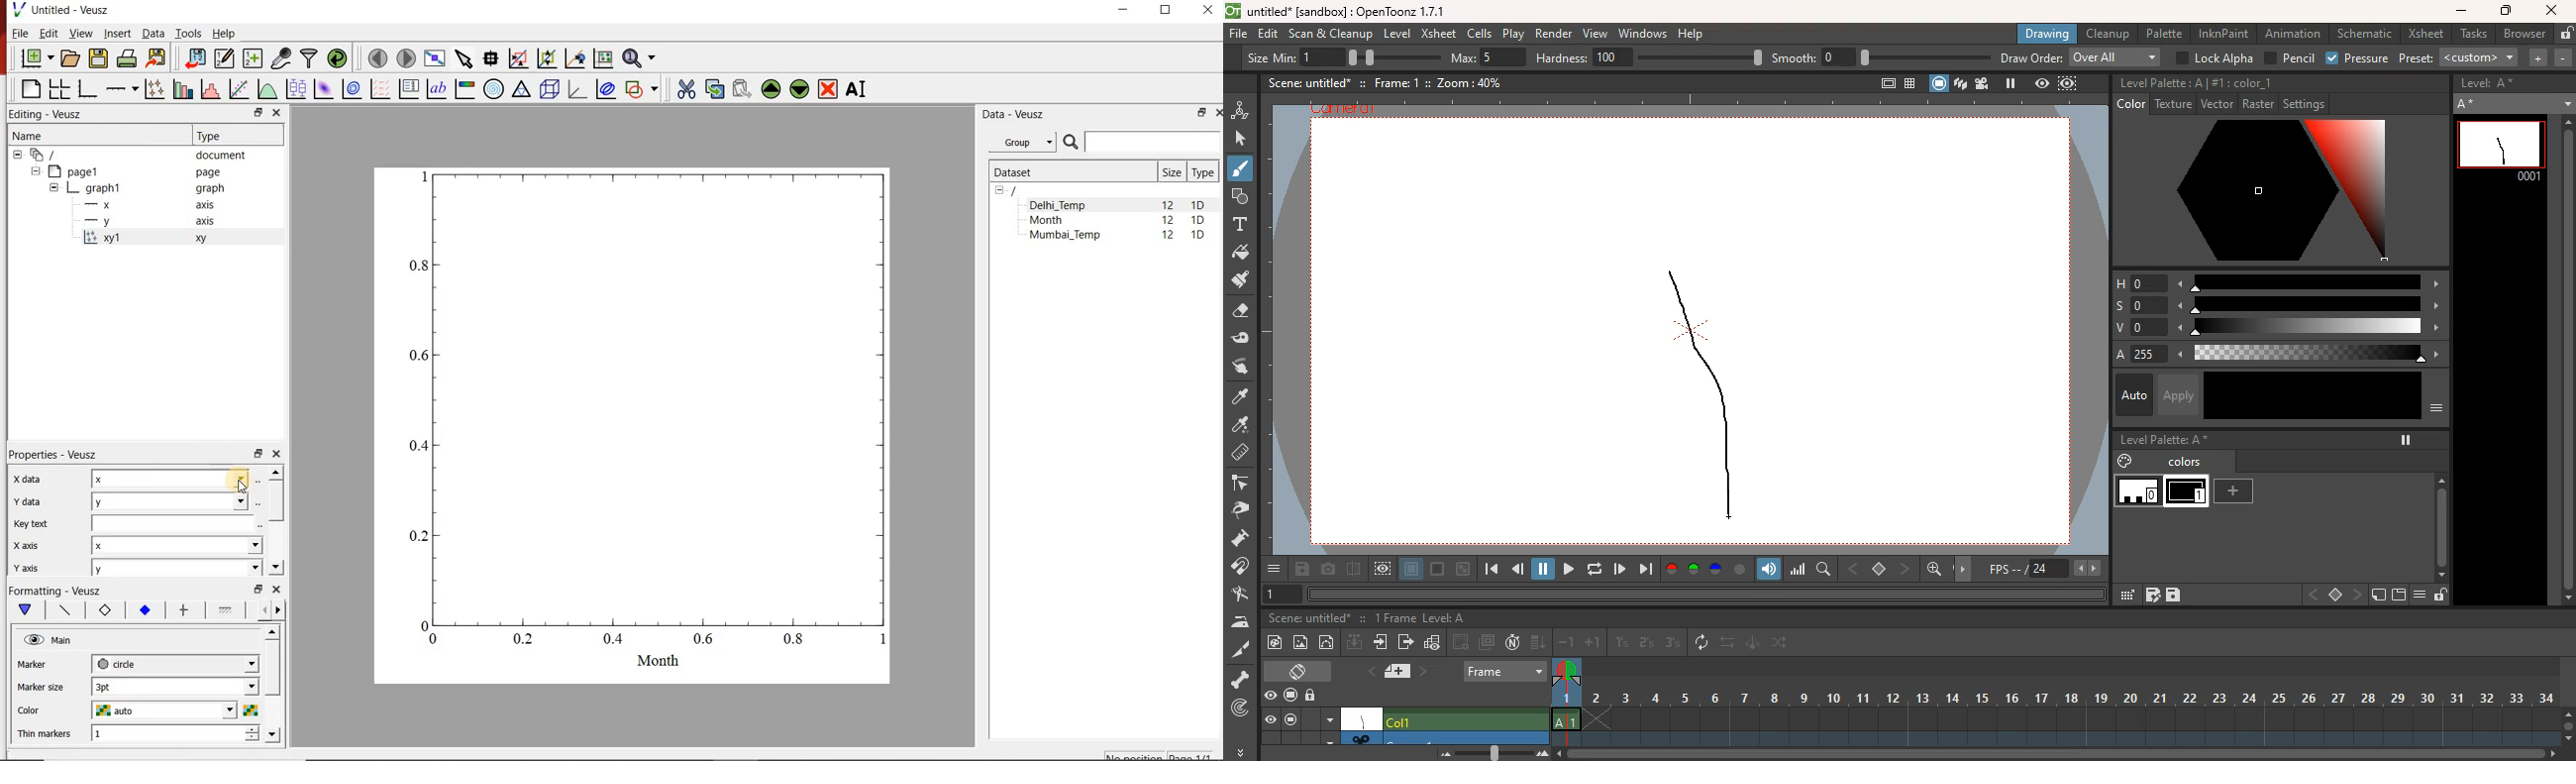 The width and height of the screenshot is (2576, 784). Describe the element at coordinates (2059, 754) in the screenshot. I see `zoom` at that location.